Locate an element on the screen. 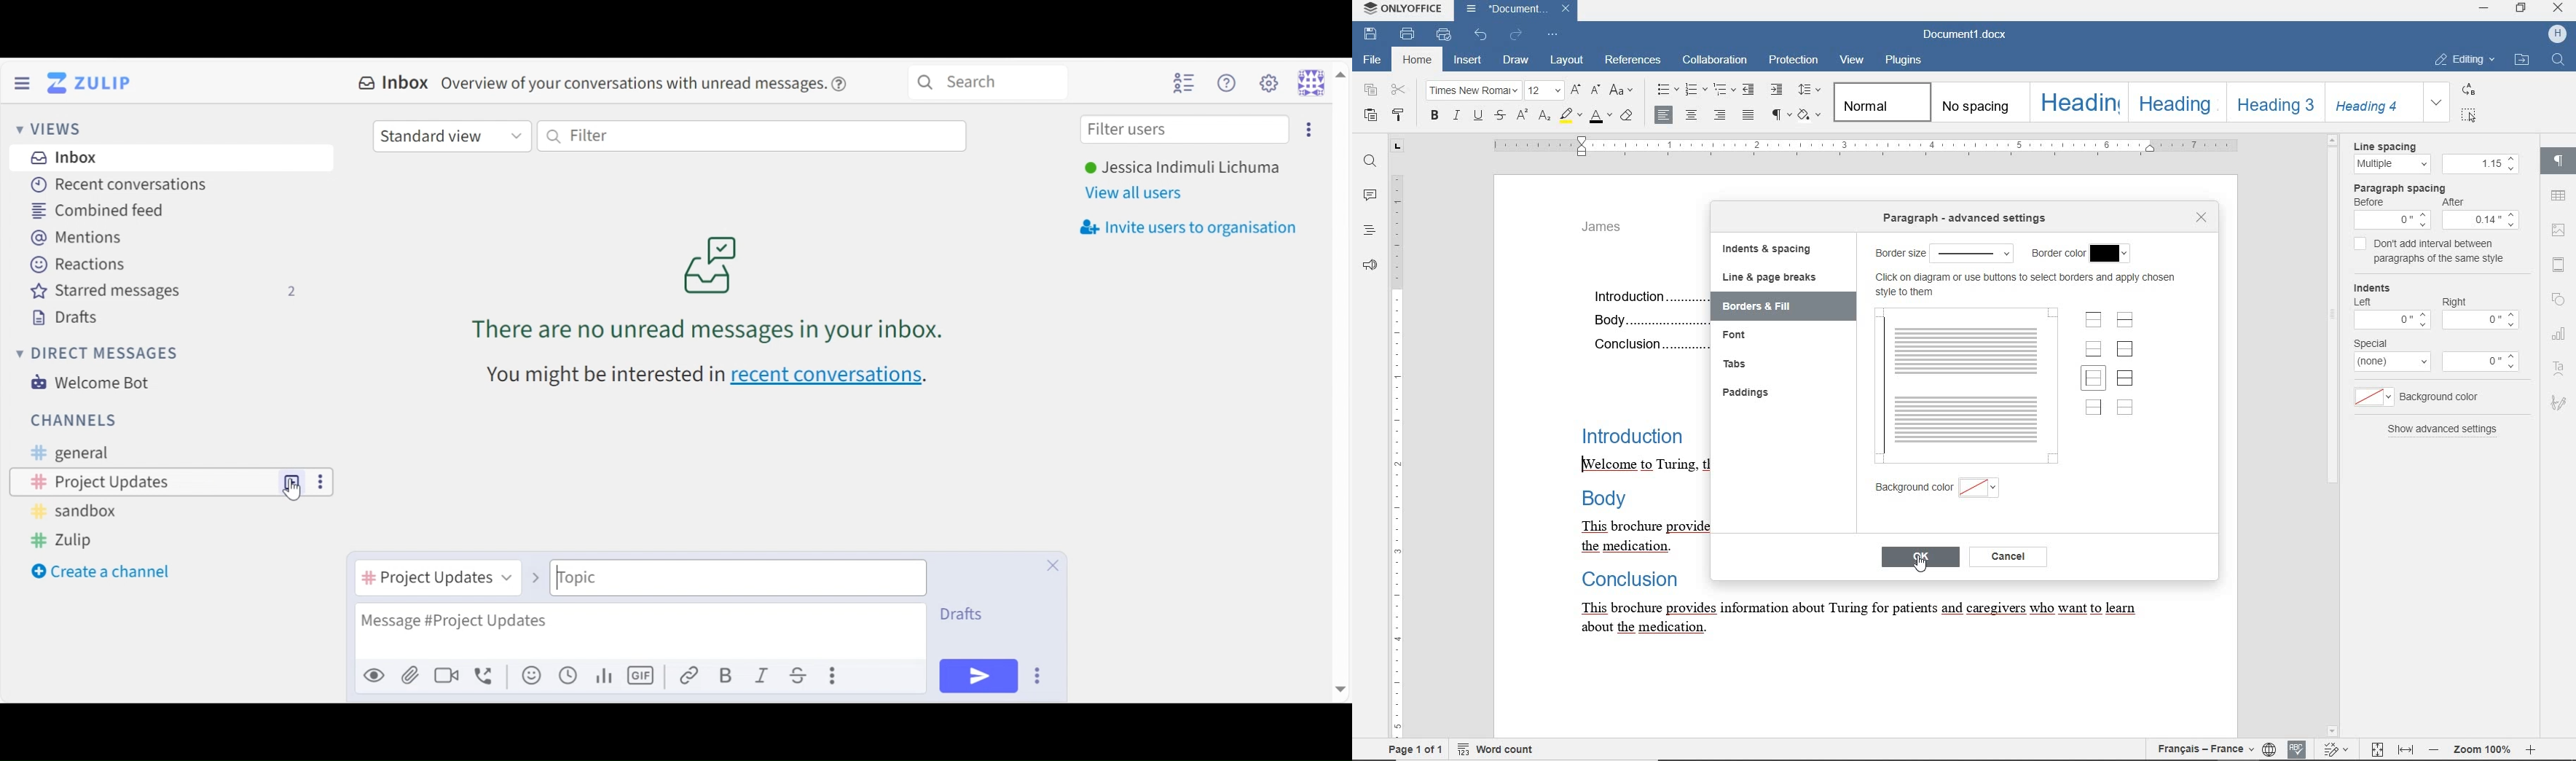  customize quick access toolbar is located at coordinates (1553, 35).